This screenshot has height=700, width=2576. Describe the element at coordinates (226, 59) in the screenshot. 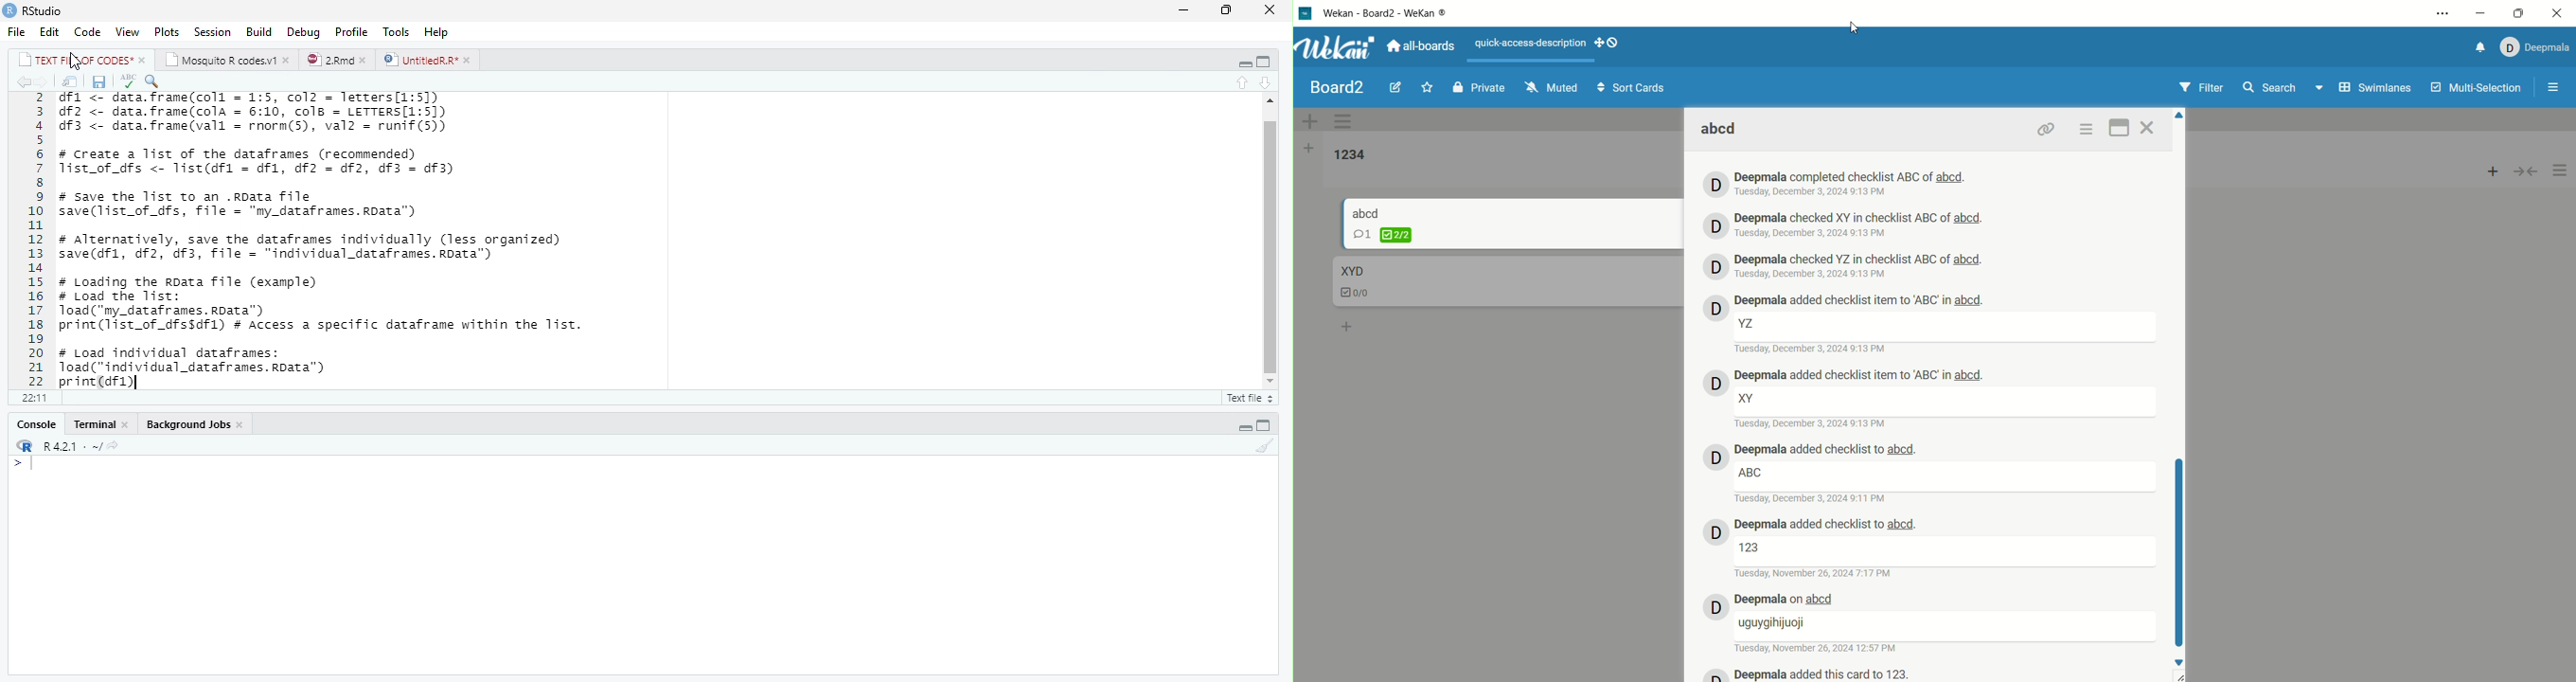

I see `Mosquito R codes.v1` at that location.